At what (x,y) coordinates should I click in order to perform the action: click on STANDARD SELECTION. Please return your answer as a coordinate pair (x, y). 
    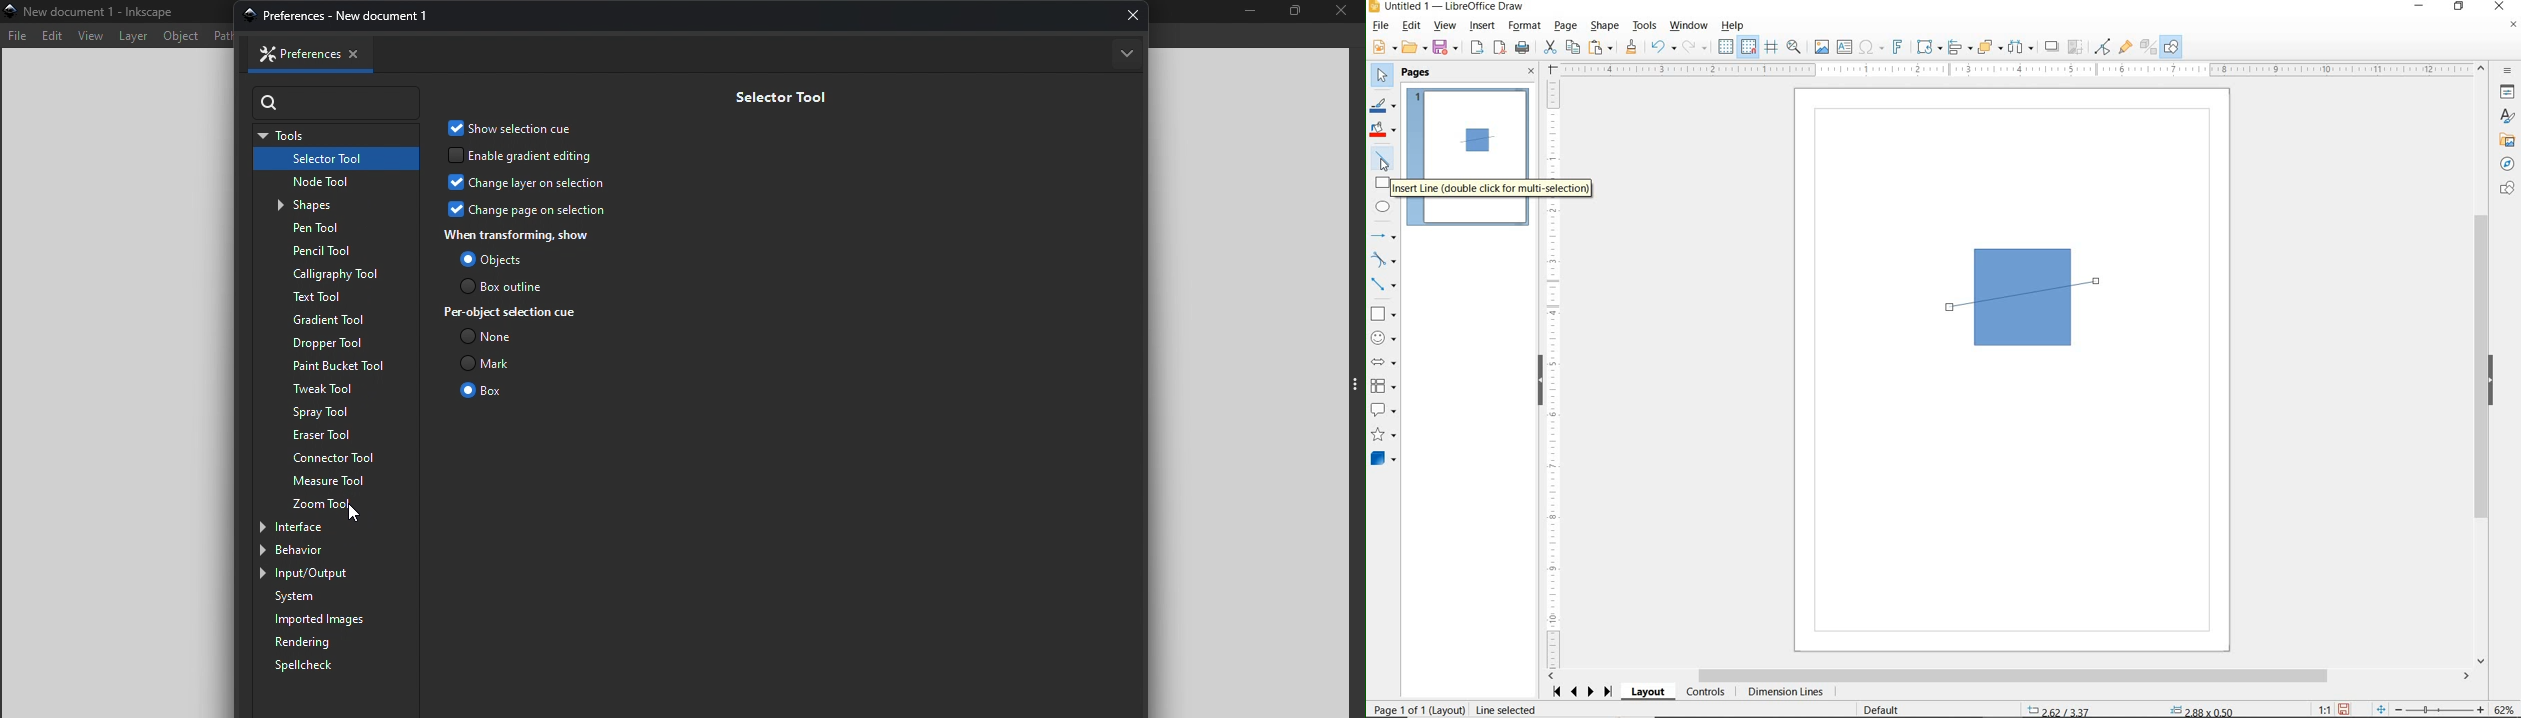
    Looking at the image, I should click on (2132, 708).